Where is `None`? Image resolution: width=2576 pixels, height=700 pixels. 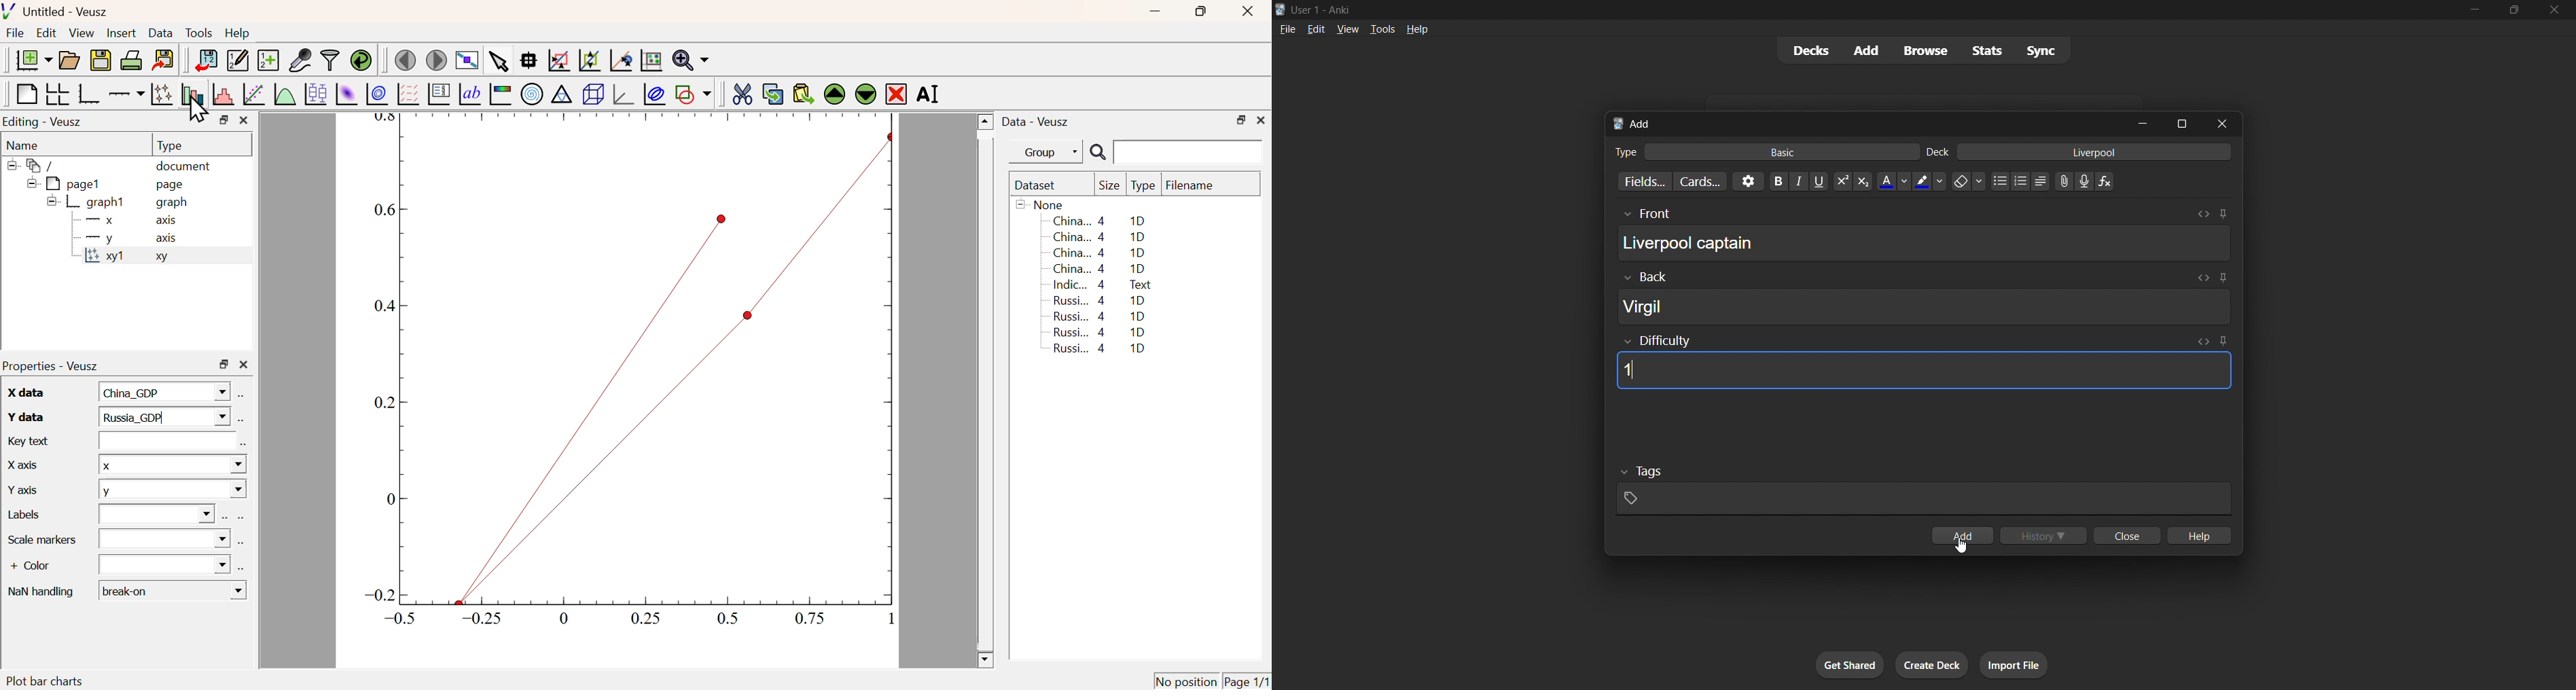 None is located at coordinates (1042, 204).